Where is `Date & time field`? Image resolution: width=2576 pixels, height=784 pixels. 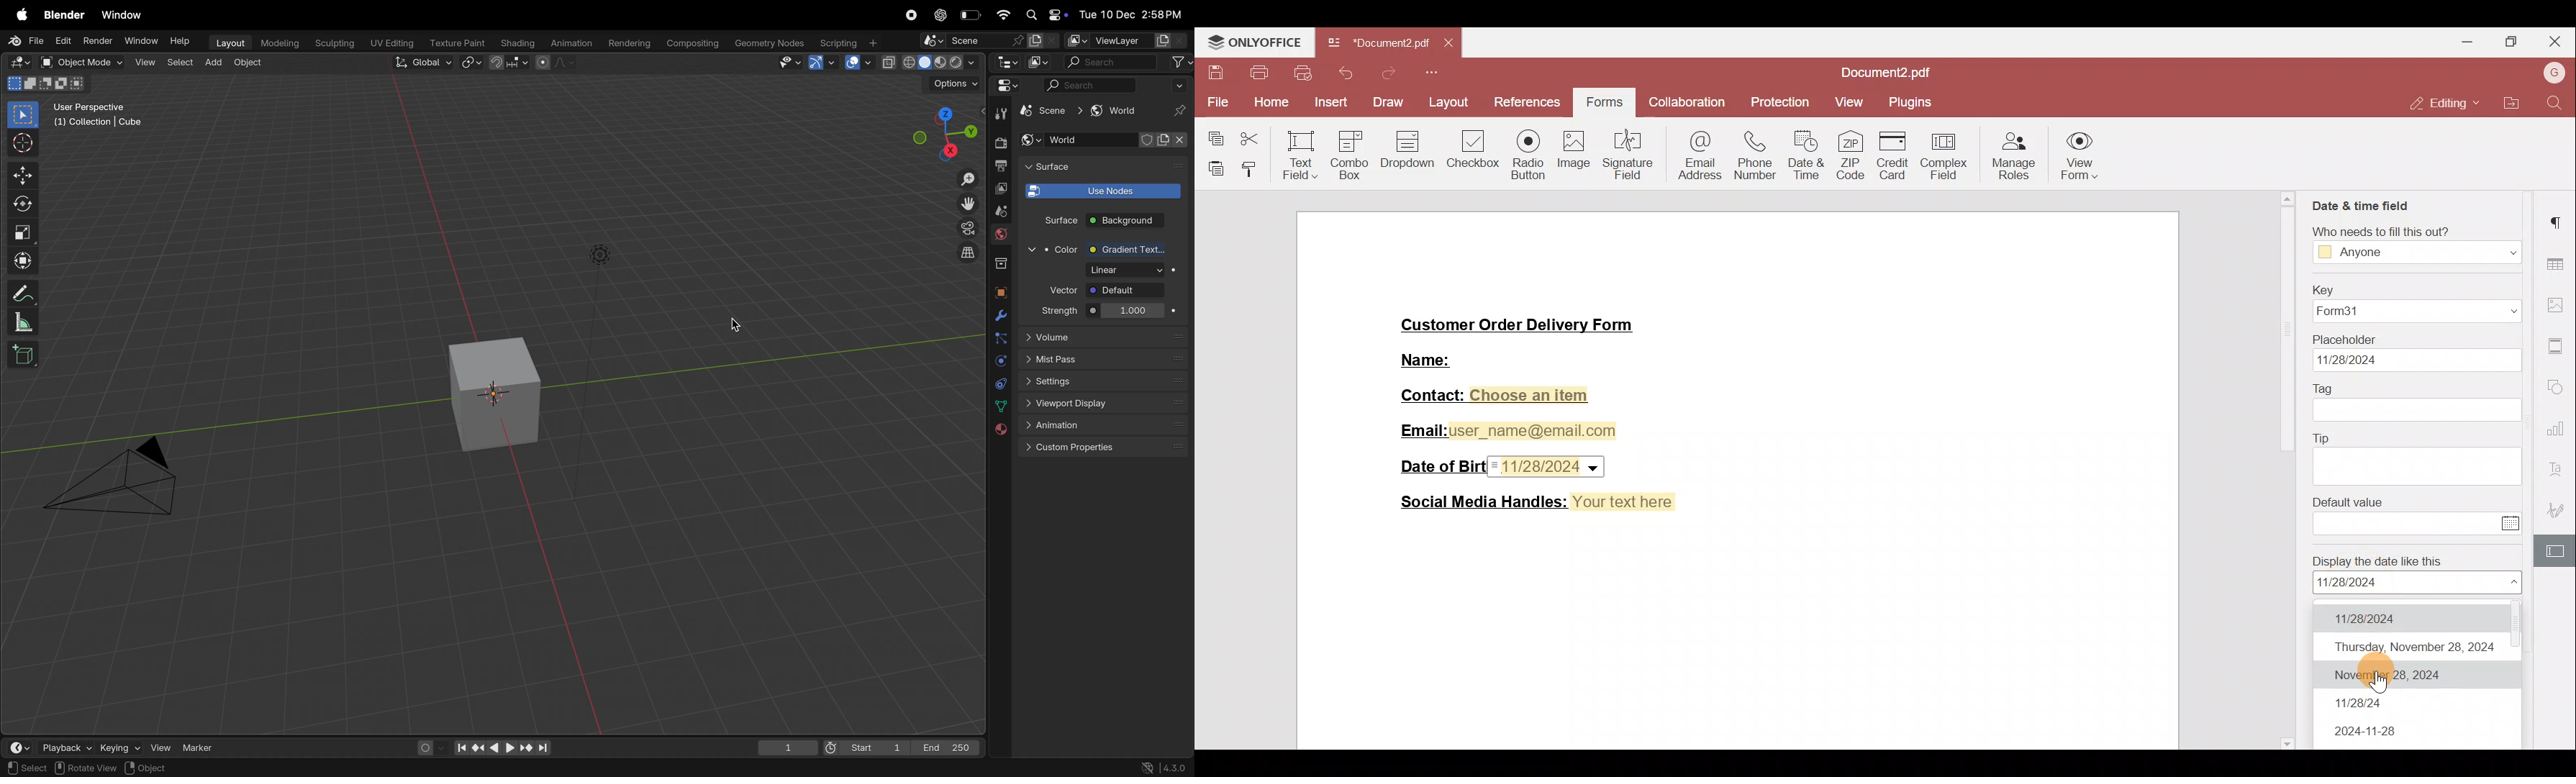 Date & time field is located at coordinates (2362, 205).